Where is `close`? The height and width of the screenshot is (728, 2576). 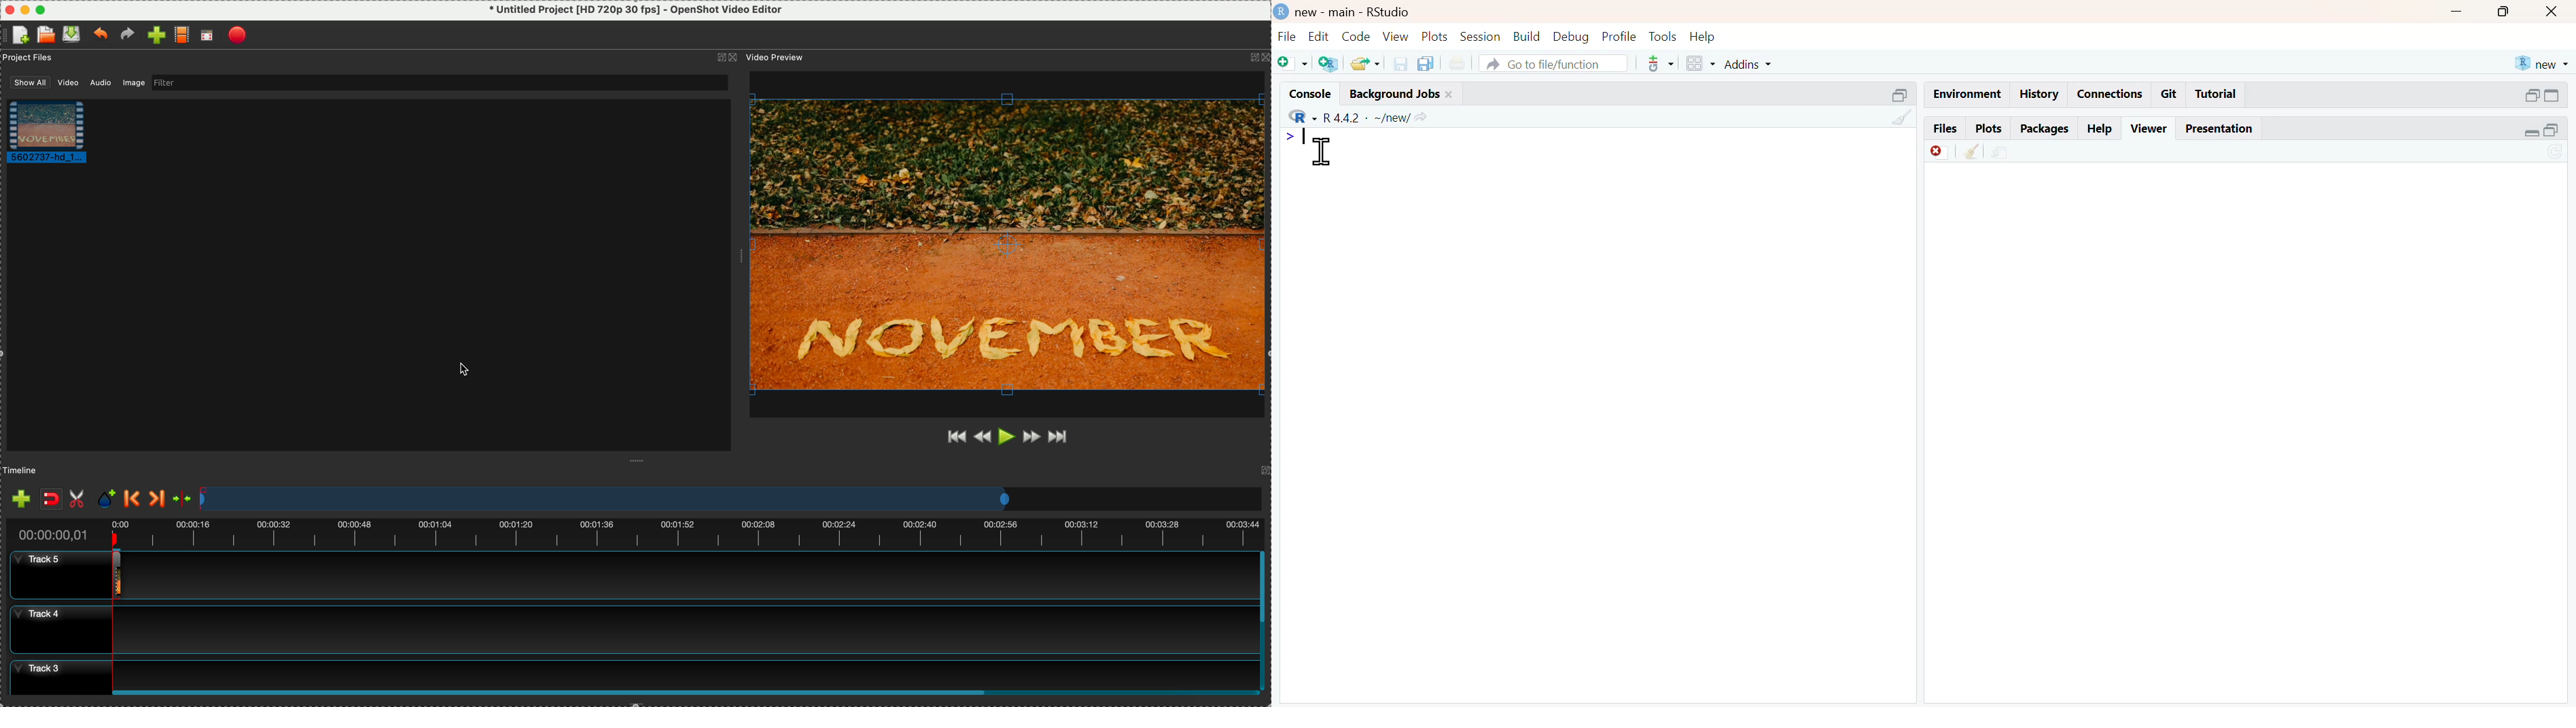 close is located at coordinates (2553, 12).